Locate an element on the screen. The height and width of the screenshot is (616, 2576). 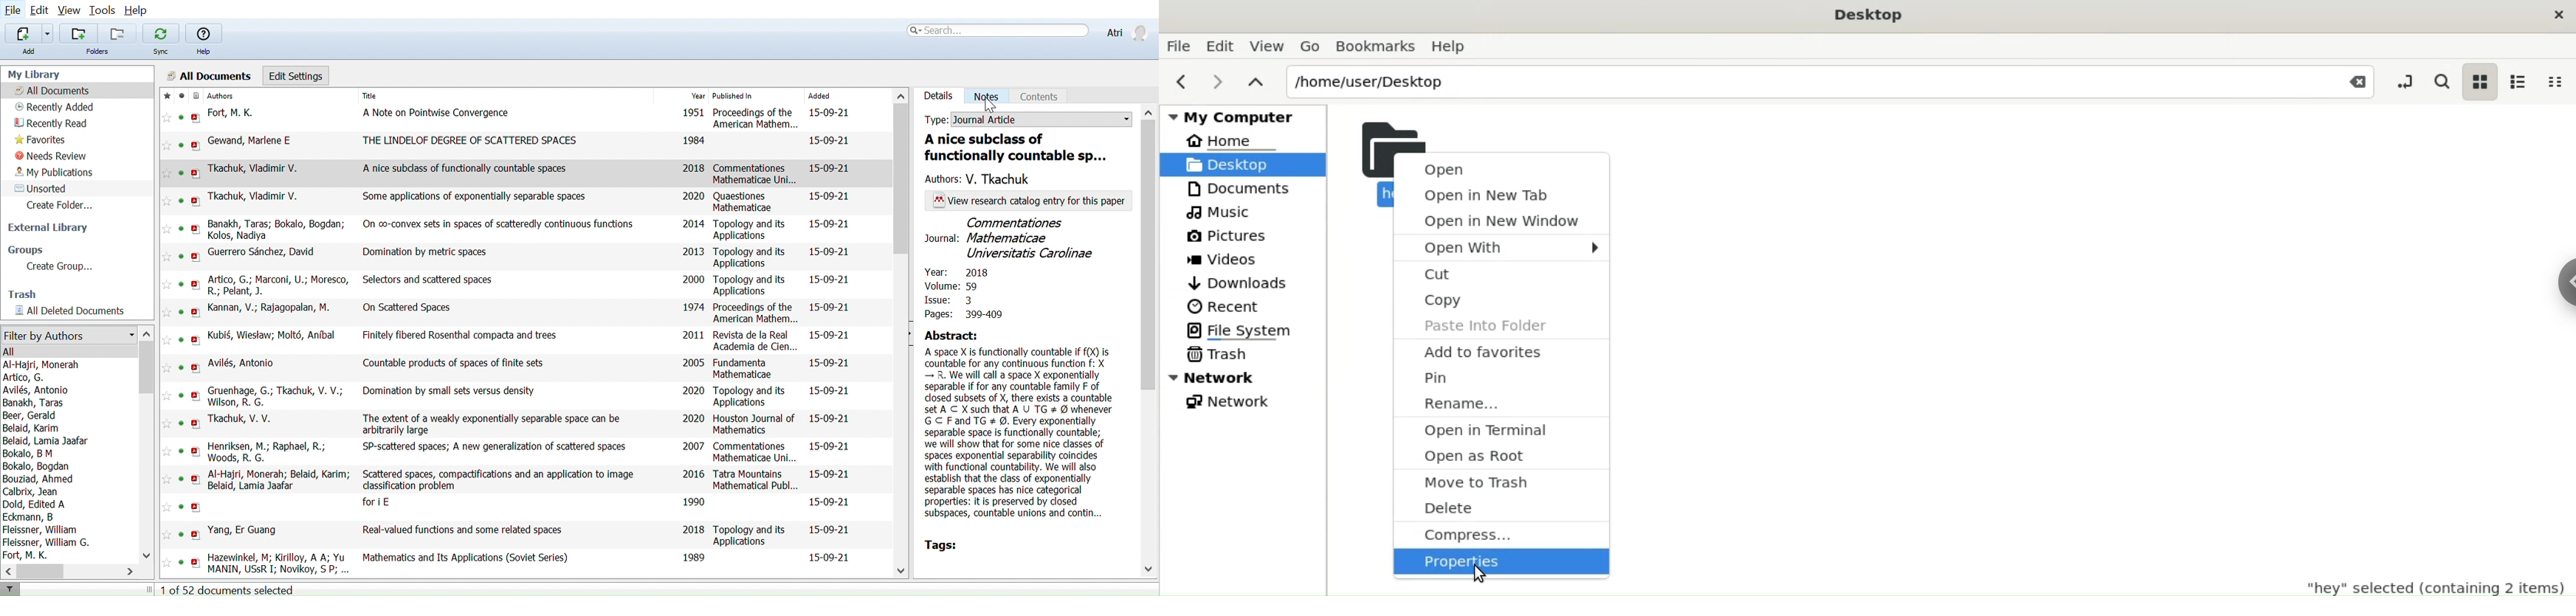
Favorites is located at coordinates (42, 140).